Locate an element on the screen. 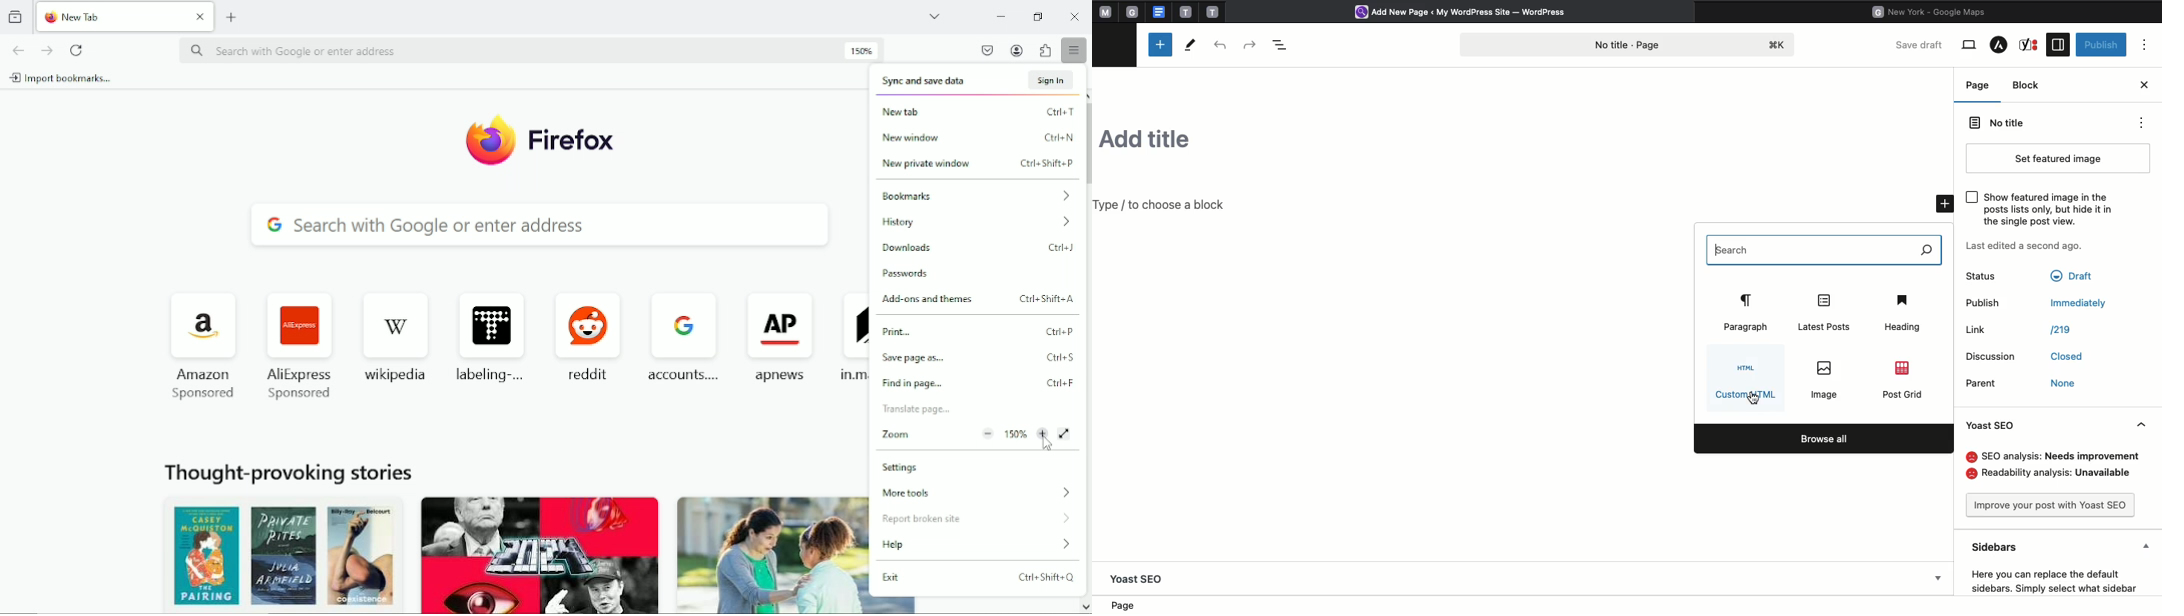 The image size is (2184, 616). report broken site is located at coordinates (978, 519).